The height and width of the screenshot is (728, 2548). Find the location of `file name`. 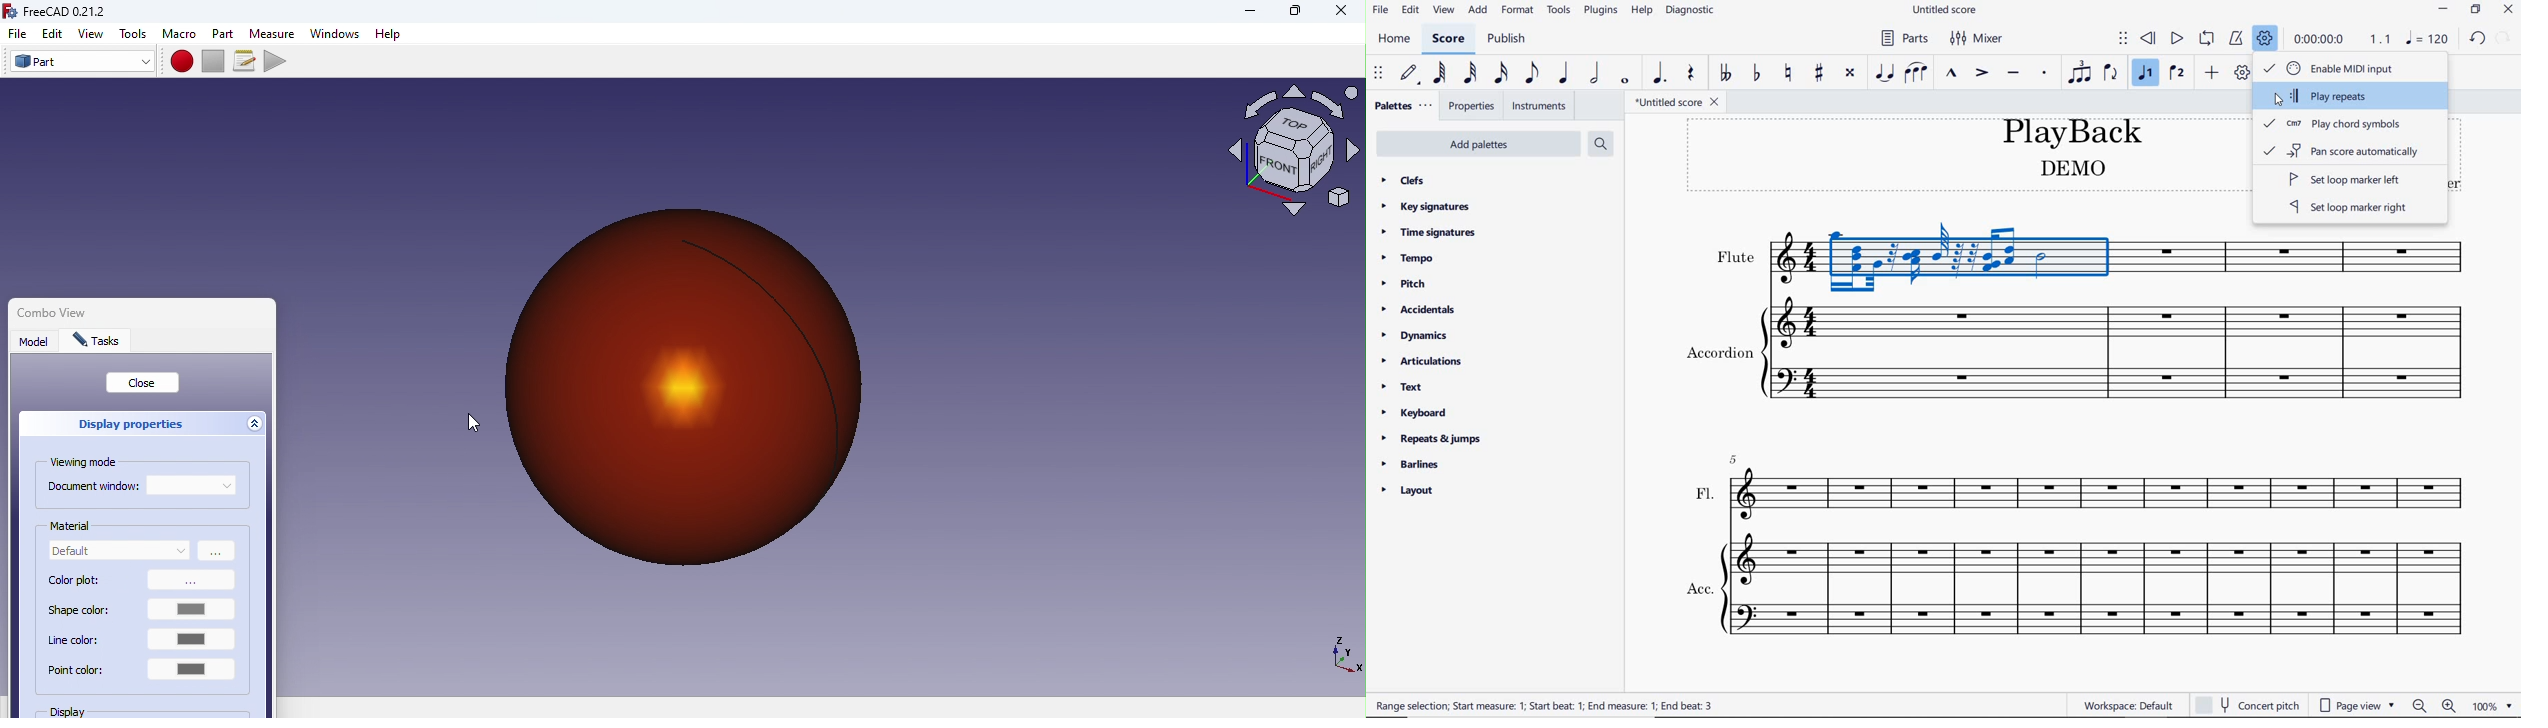

file name is located at coordinates (1944, 9).